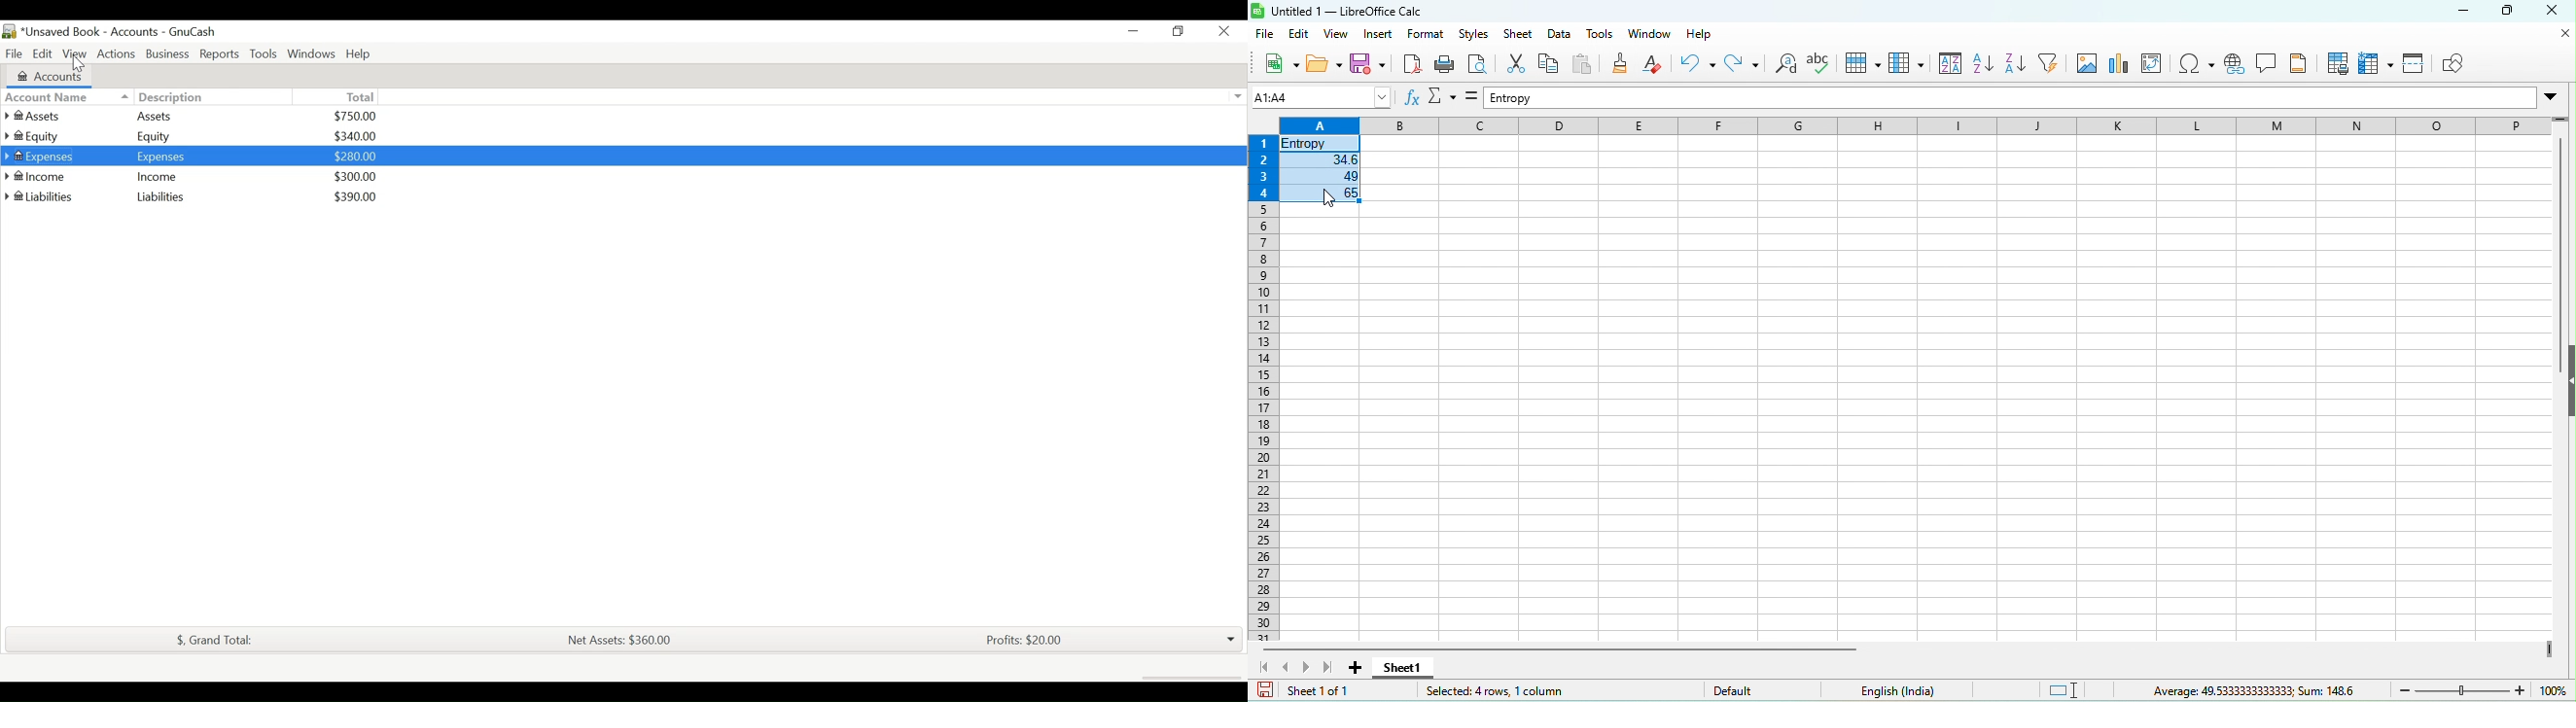 This screenshot has height=728, width=2576. What do you see at coordinates (1622, 64) in the screenshot?
I see `clone formatting` at bounding box center [1622, 64].